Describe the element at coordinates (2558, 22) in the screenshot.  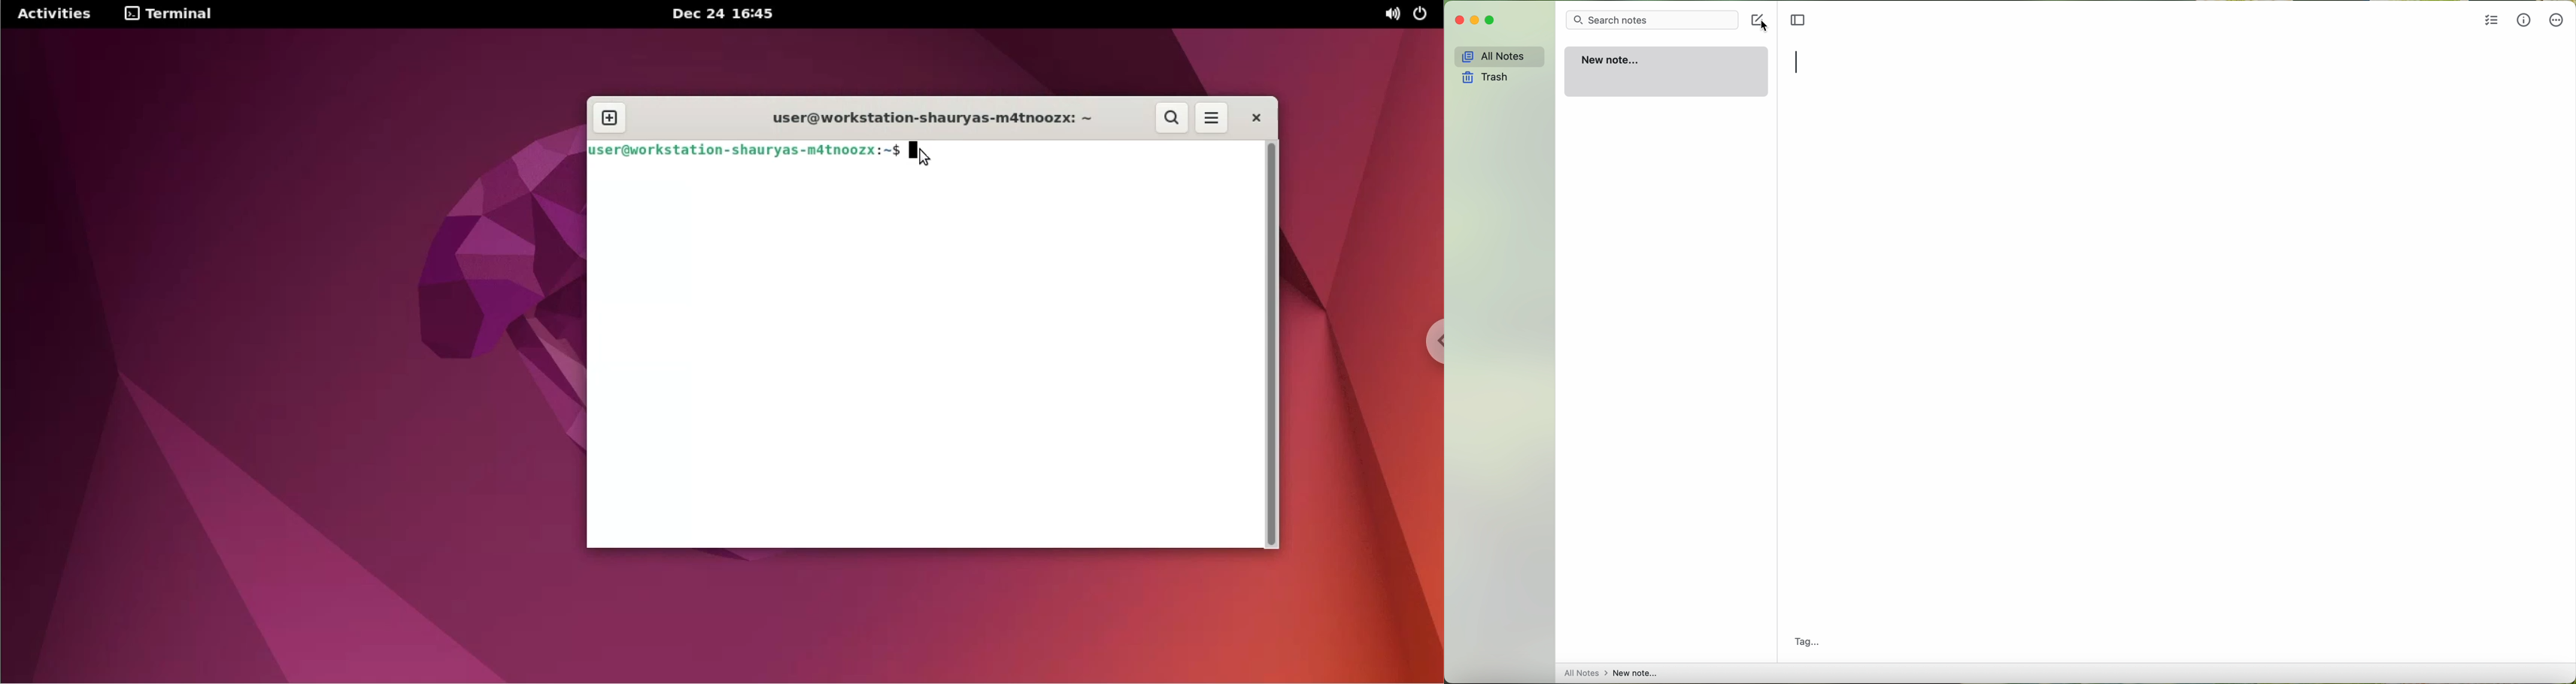
I see `more options` at that location.